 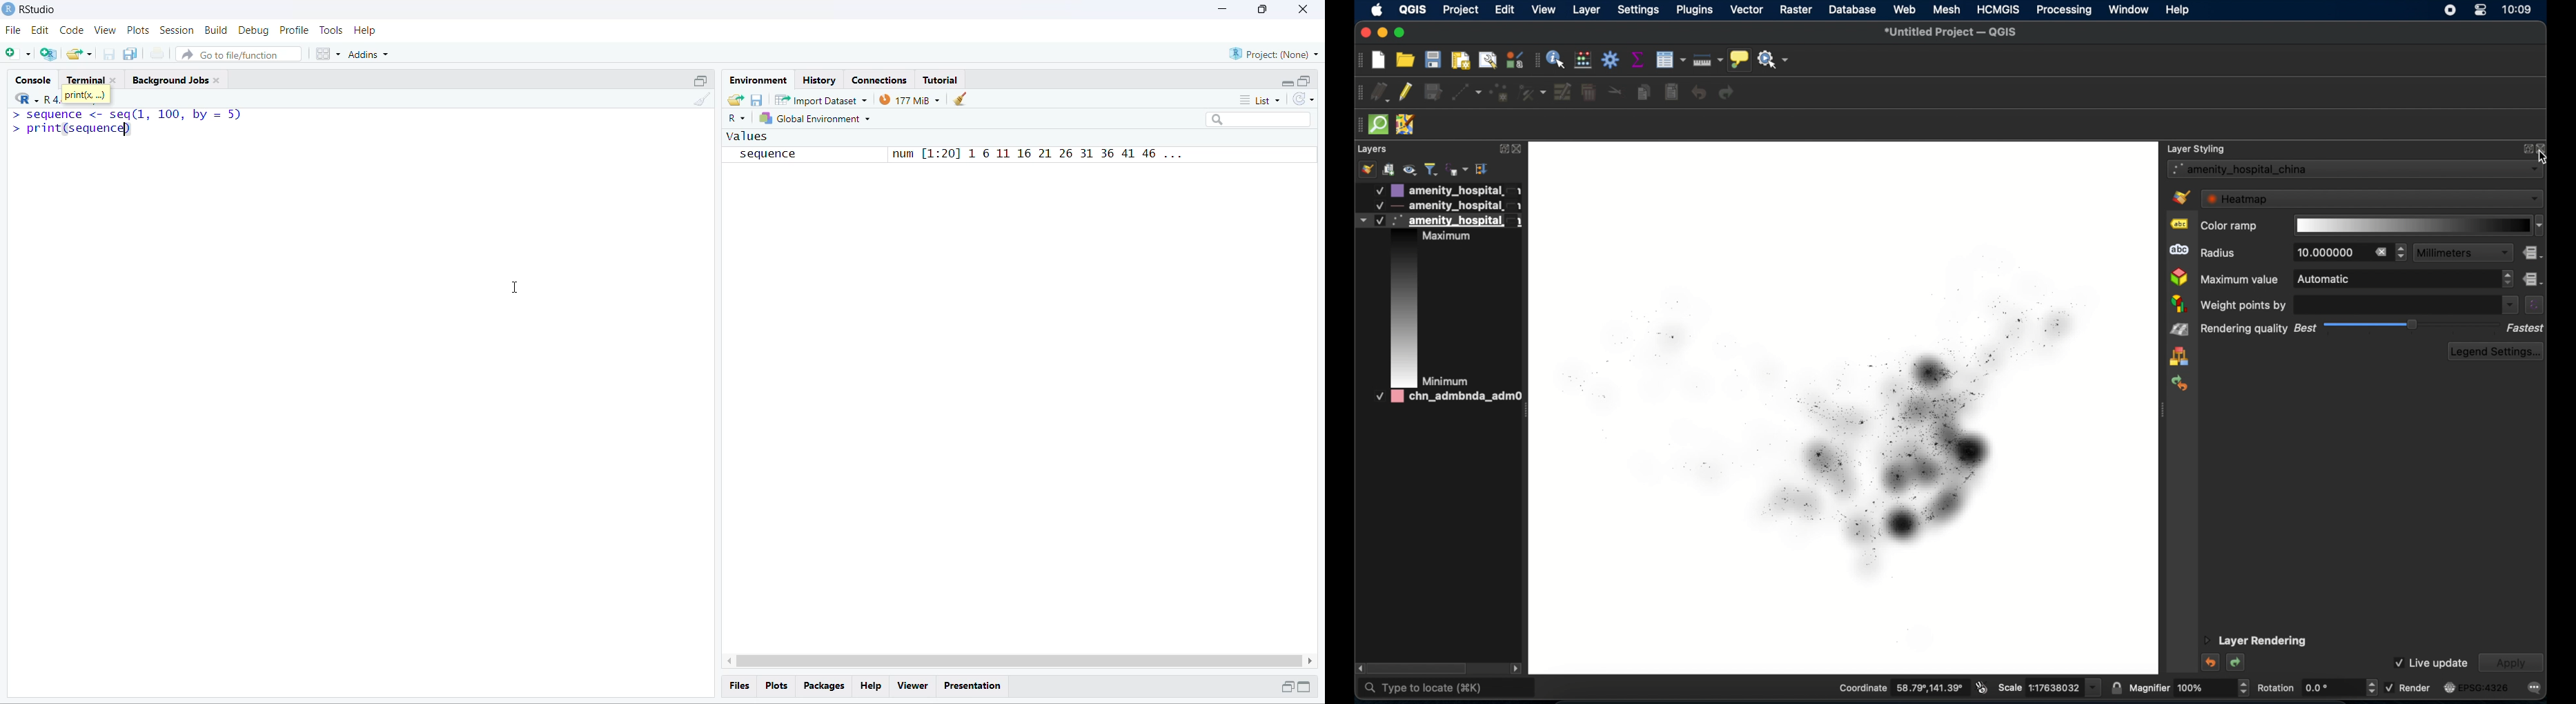 I want to click on delete selected, so click(x=1589, y=93).